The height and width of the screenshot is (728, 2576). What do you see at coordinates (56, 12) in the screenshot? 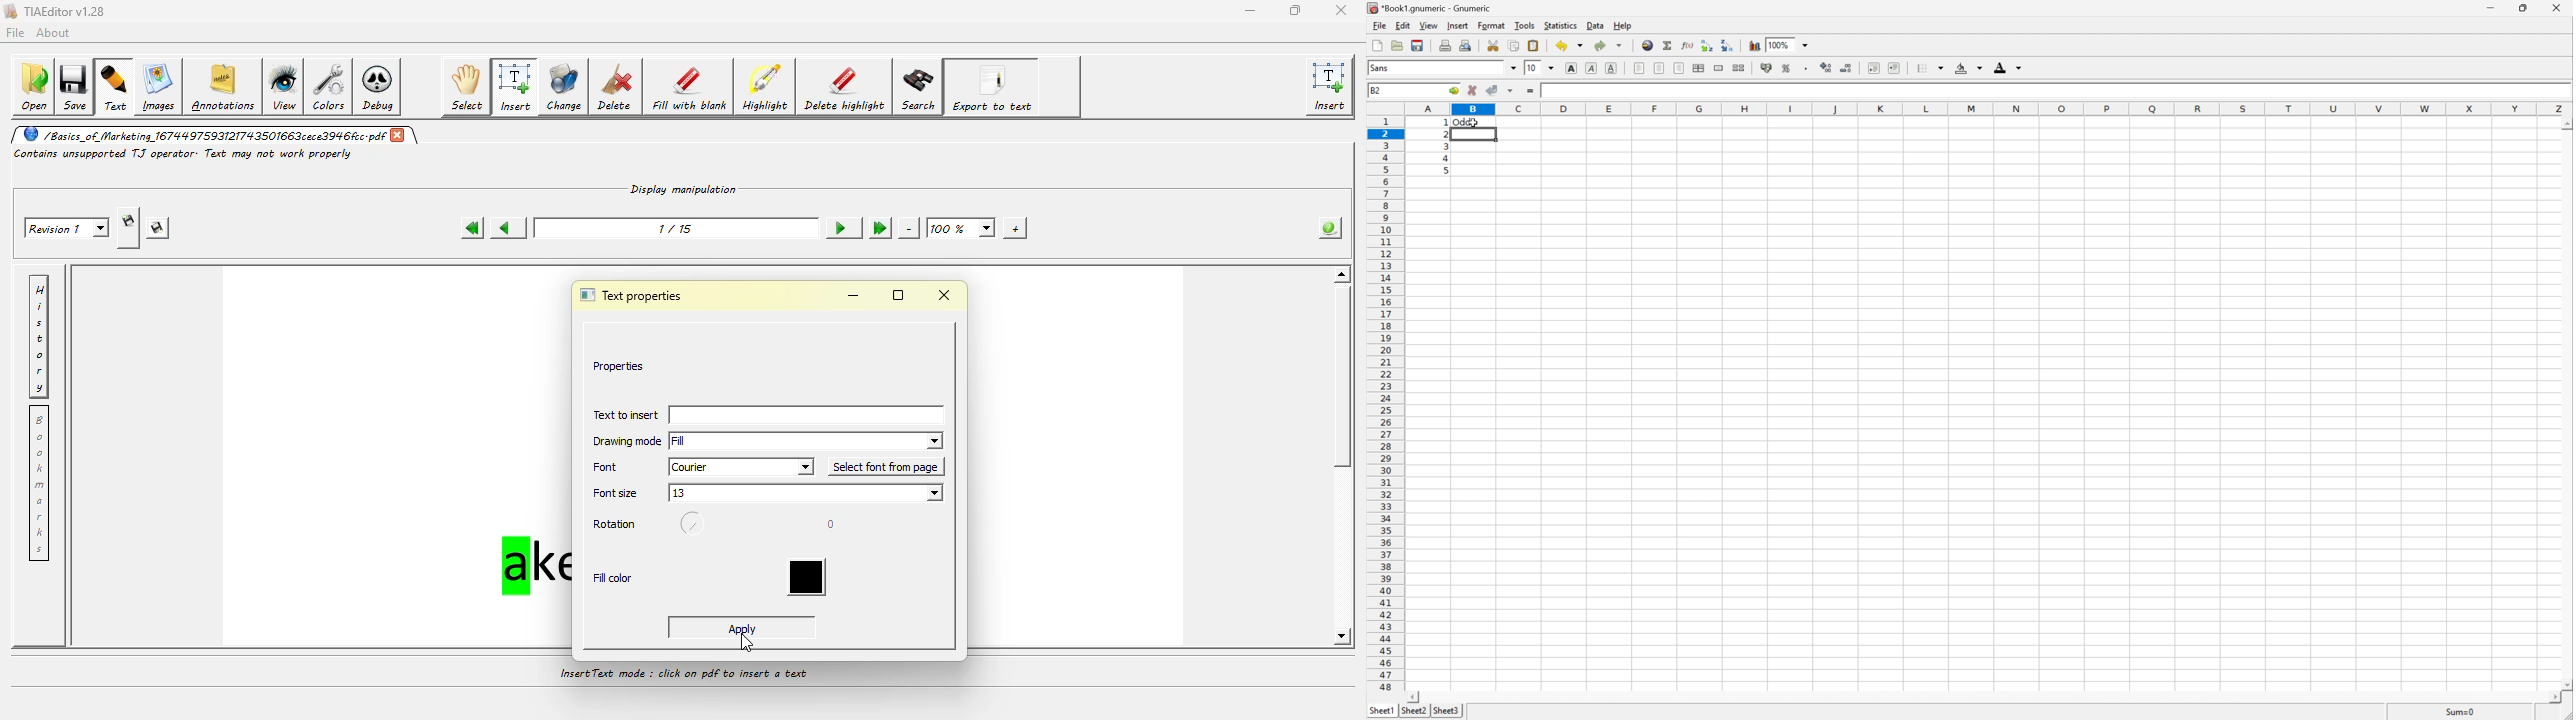
I see `TIAEditor v1.28` at bounding box center [56, 12].